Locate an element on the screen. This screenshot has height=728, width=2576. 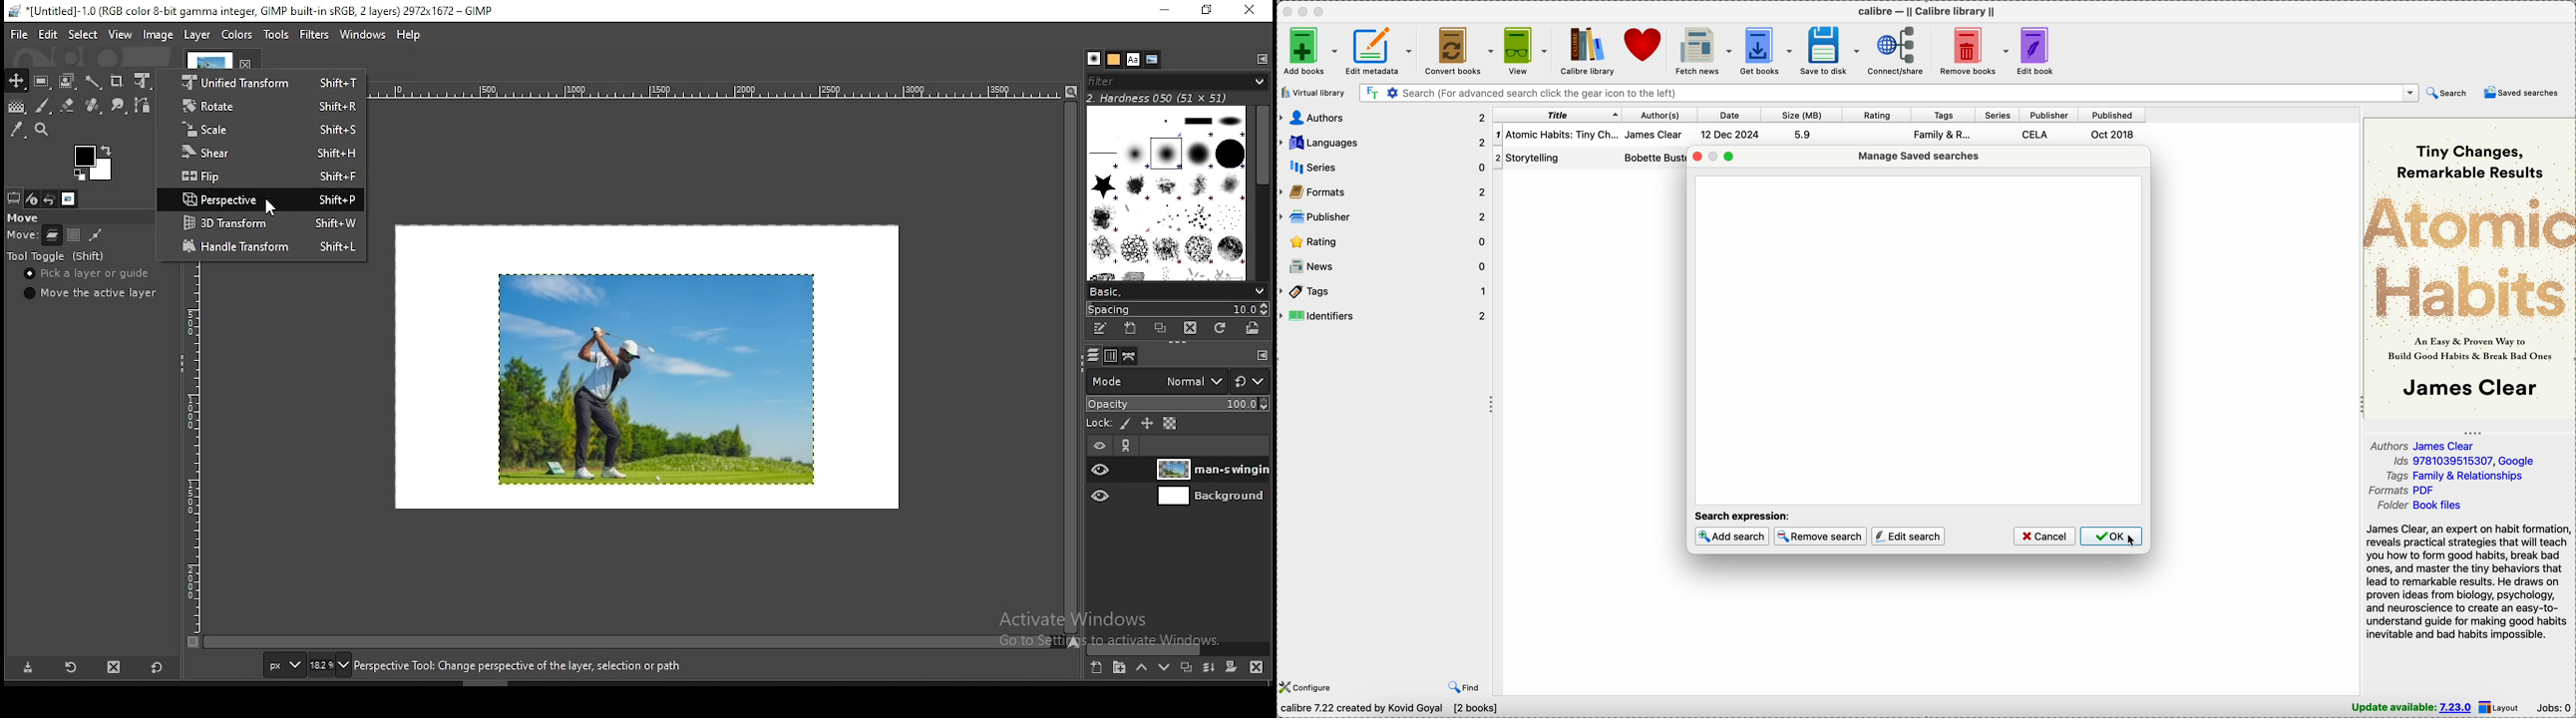
ags is located at coordinates (1942, 137).